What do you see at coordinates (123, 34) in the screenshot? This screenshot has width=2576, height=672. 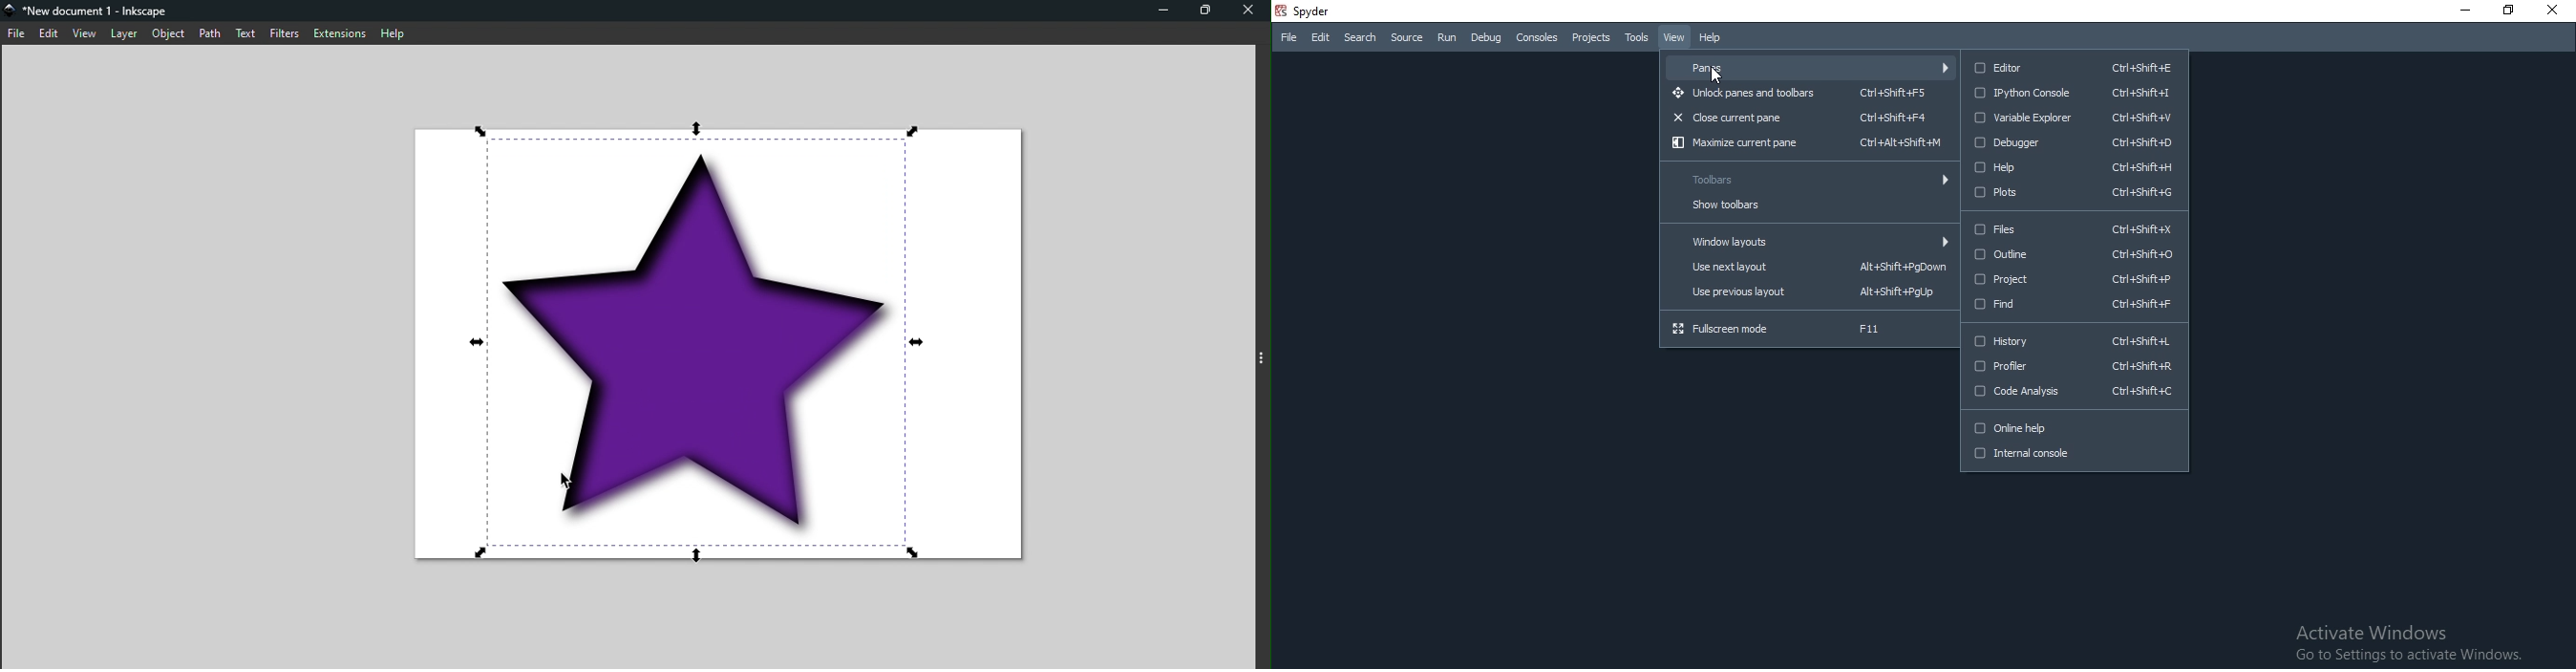 I see `Layer` at bounding box center [123, 34].